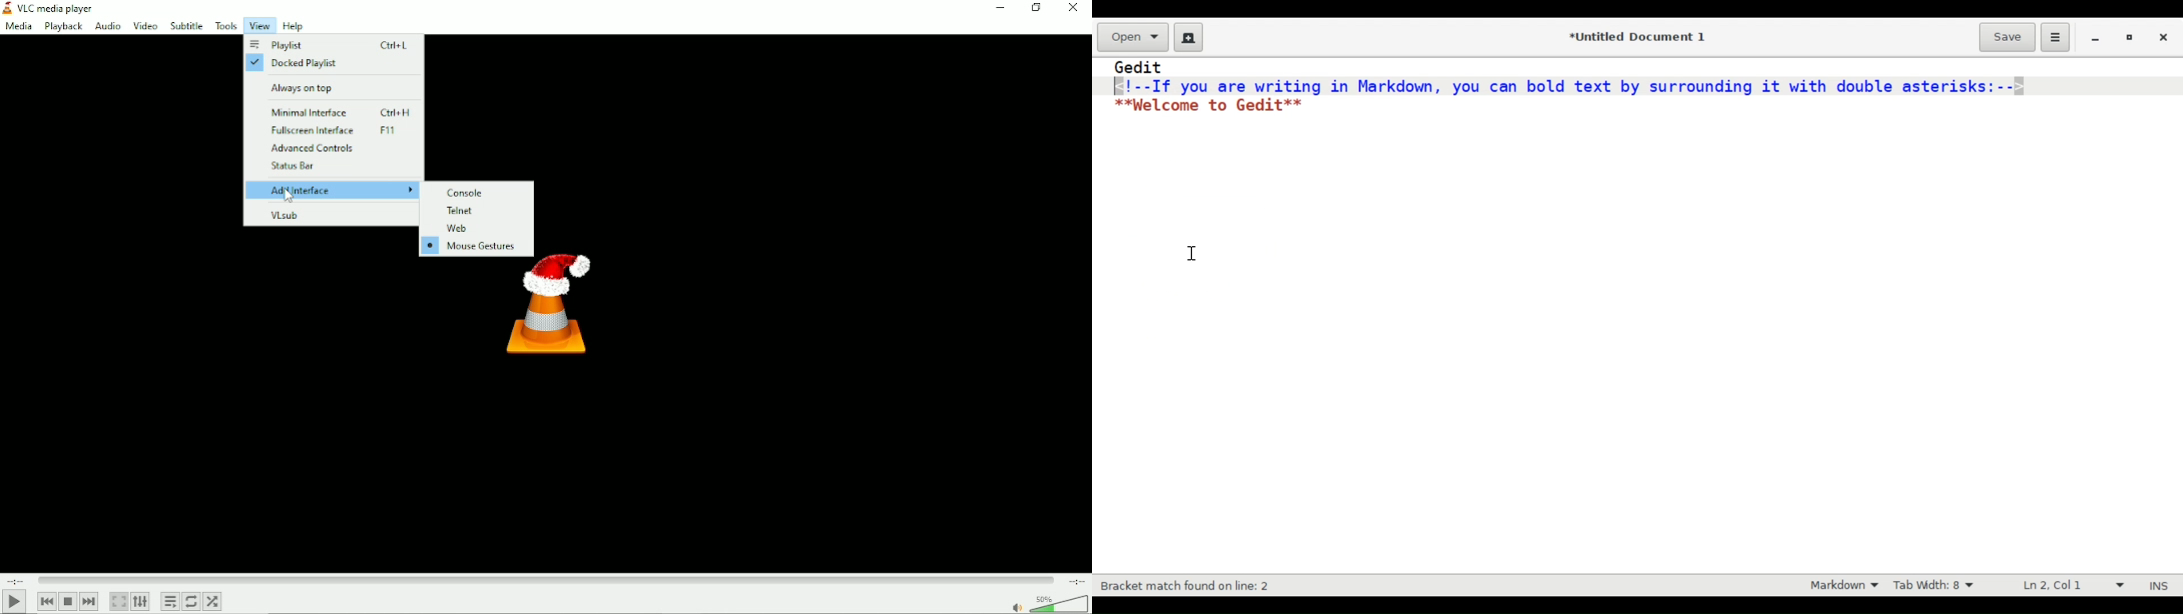 The image size is (2184, 616). Describe the element at coordinates (63, 27) in the screenshot. I see `Playback` at that location.